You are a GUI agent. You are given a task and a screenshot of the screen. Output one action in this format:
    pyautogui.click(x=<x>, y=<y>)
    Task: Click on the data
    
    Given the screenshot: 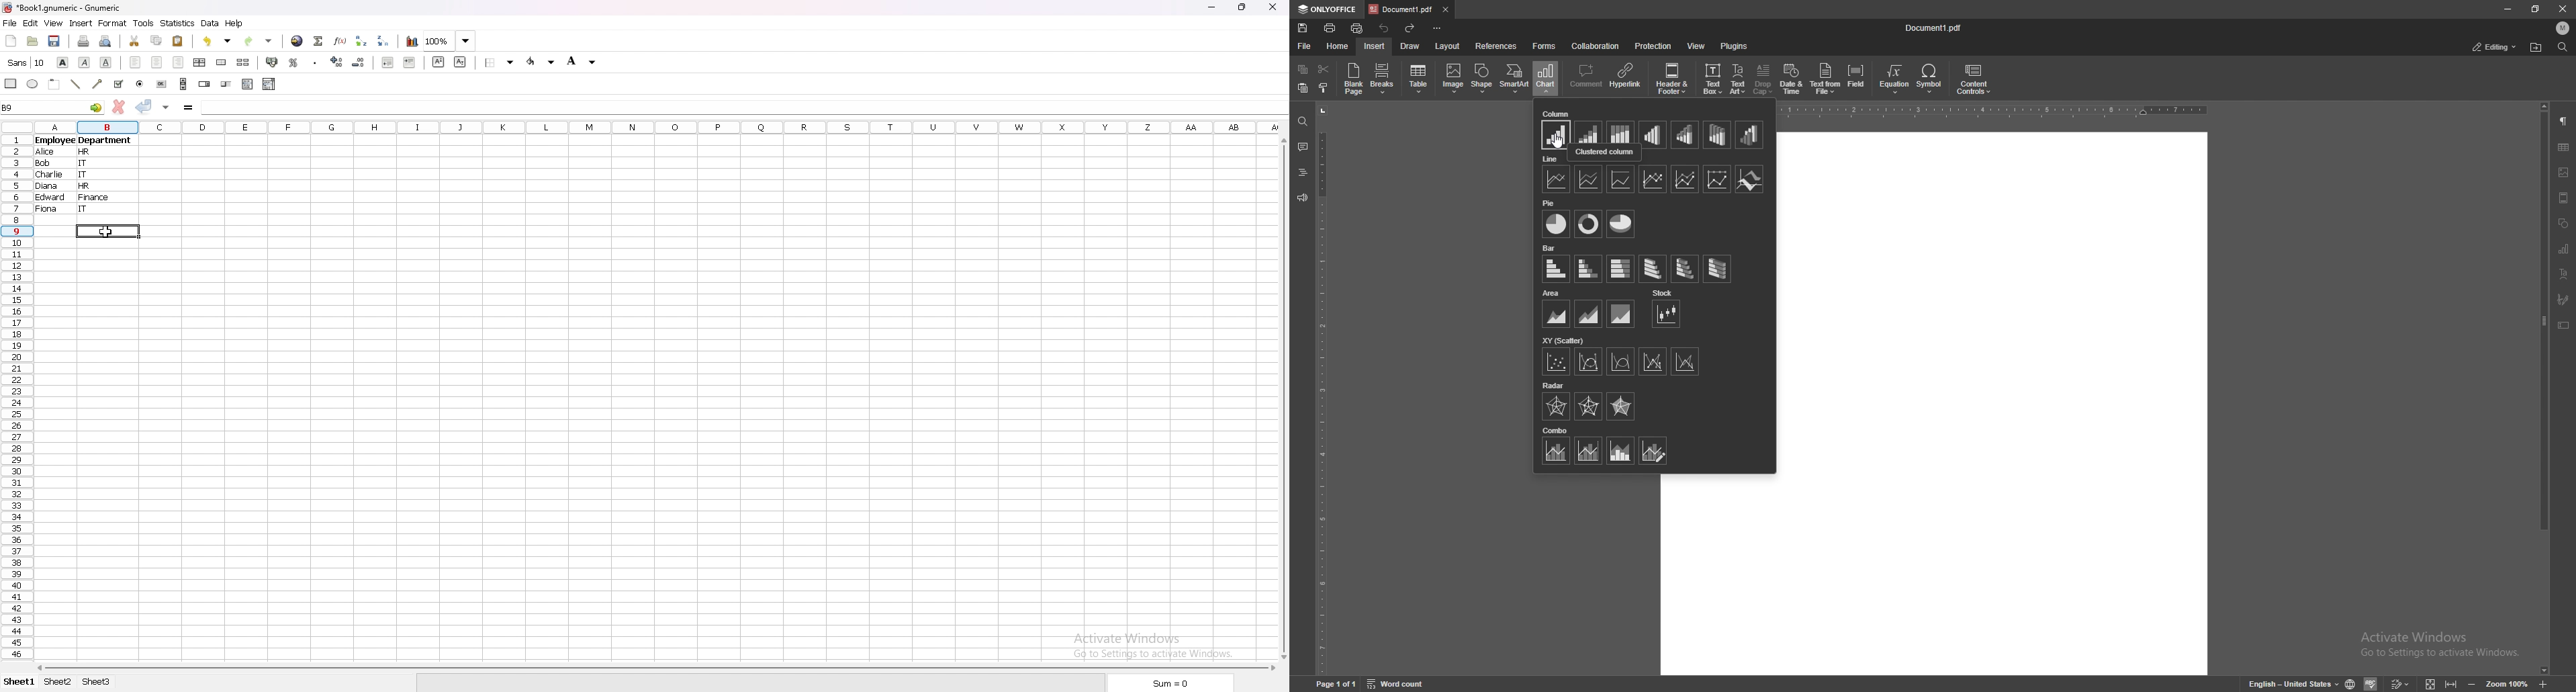 What is the action you would take?
    pyautogui.click(x=212, y=23)
    